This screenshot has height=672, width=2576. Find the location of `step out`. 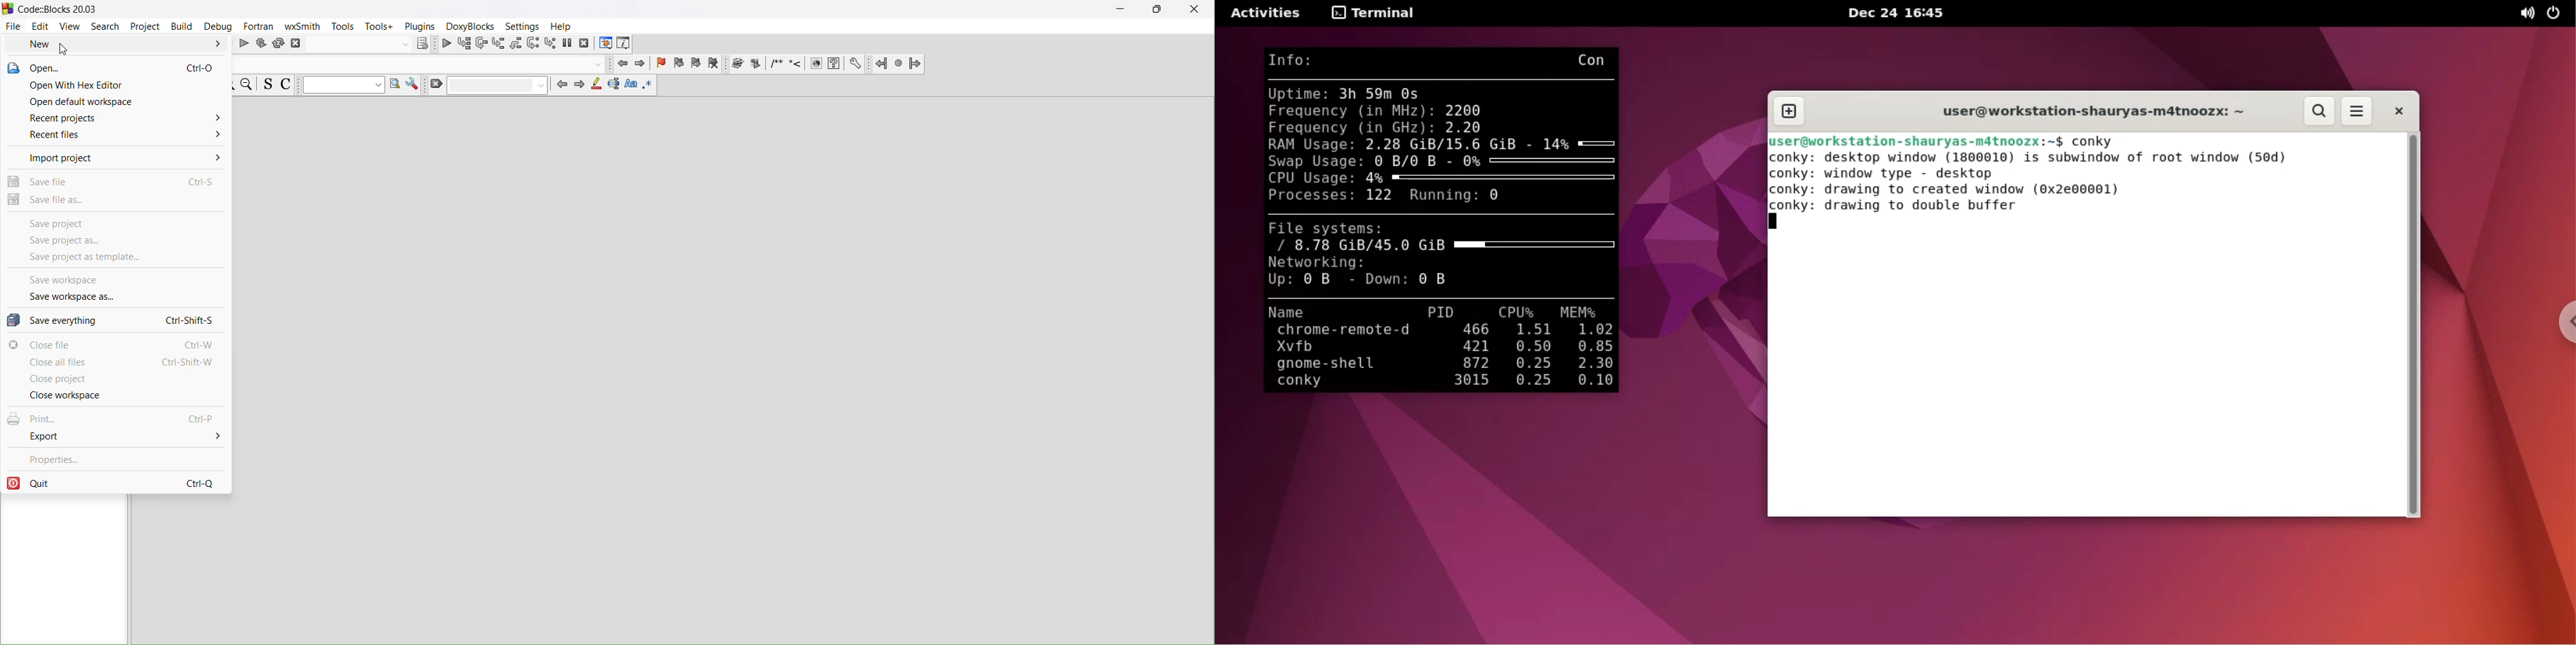

step out is located at coordinates (517, 44).